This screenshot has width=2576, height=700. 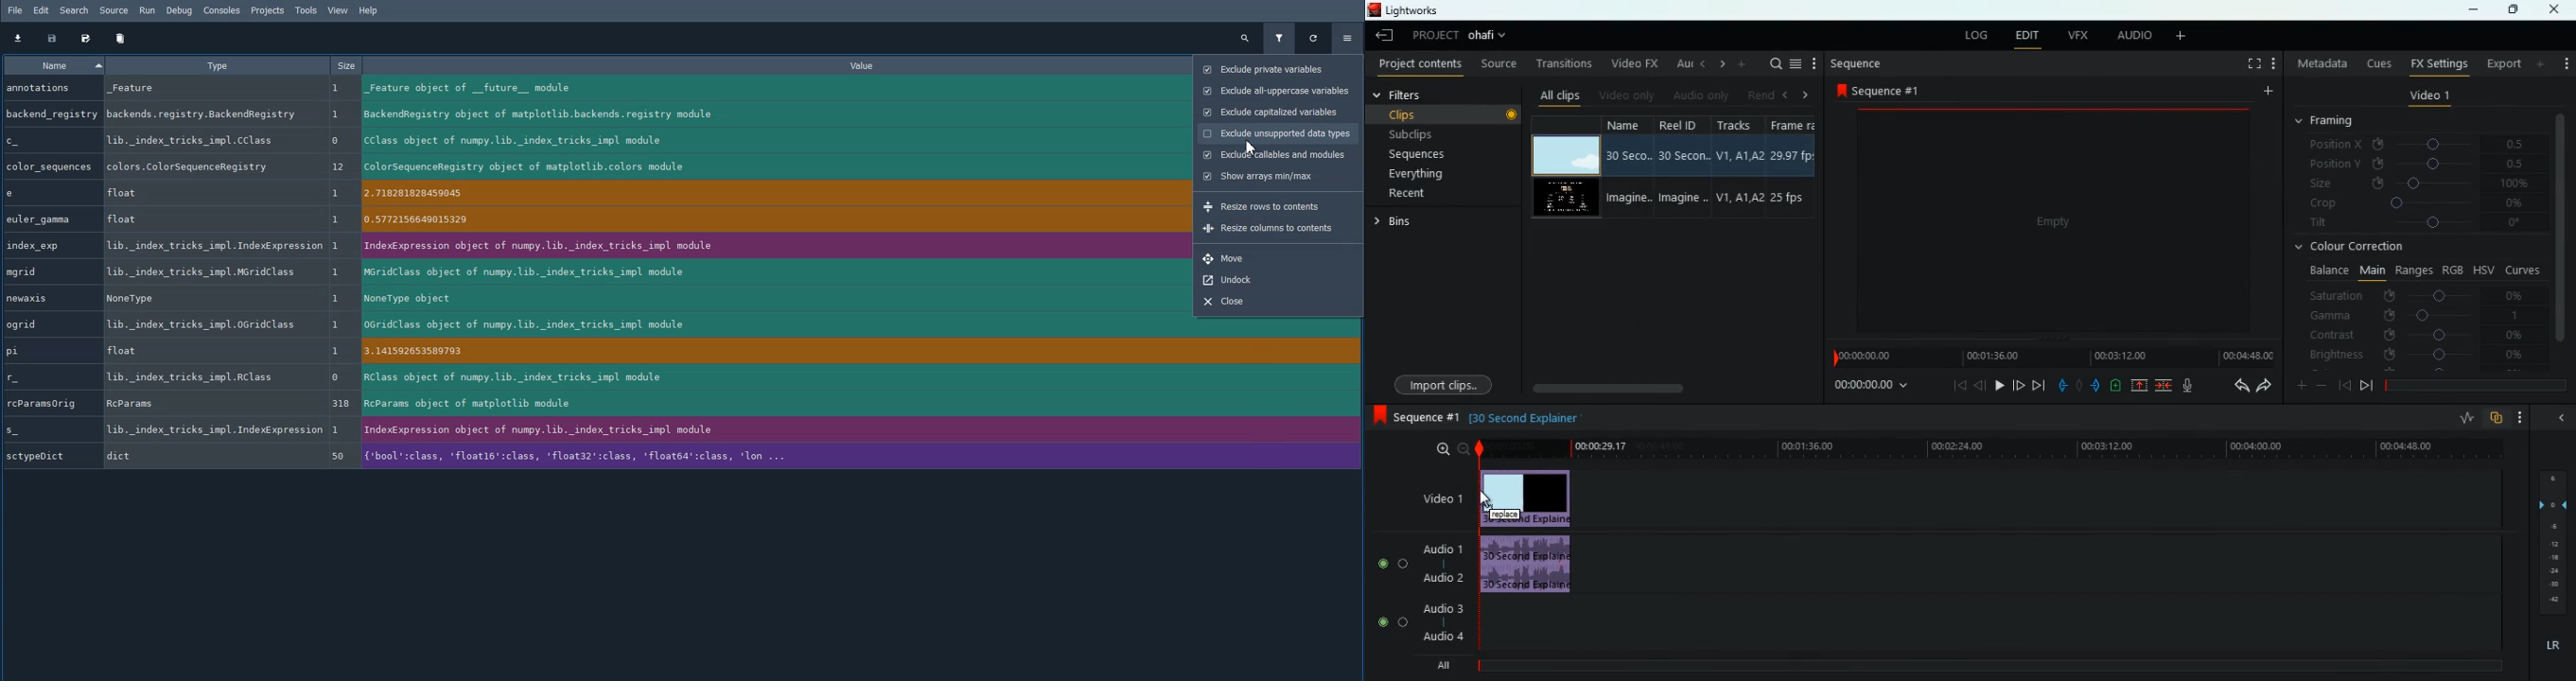 What do you see at coordinates (48, 403) in the screenshot?
I see `rcparam0rig` at bounding box center [48, 403].